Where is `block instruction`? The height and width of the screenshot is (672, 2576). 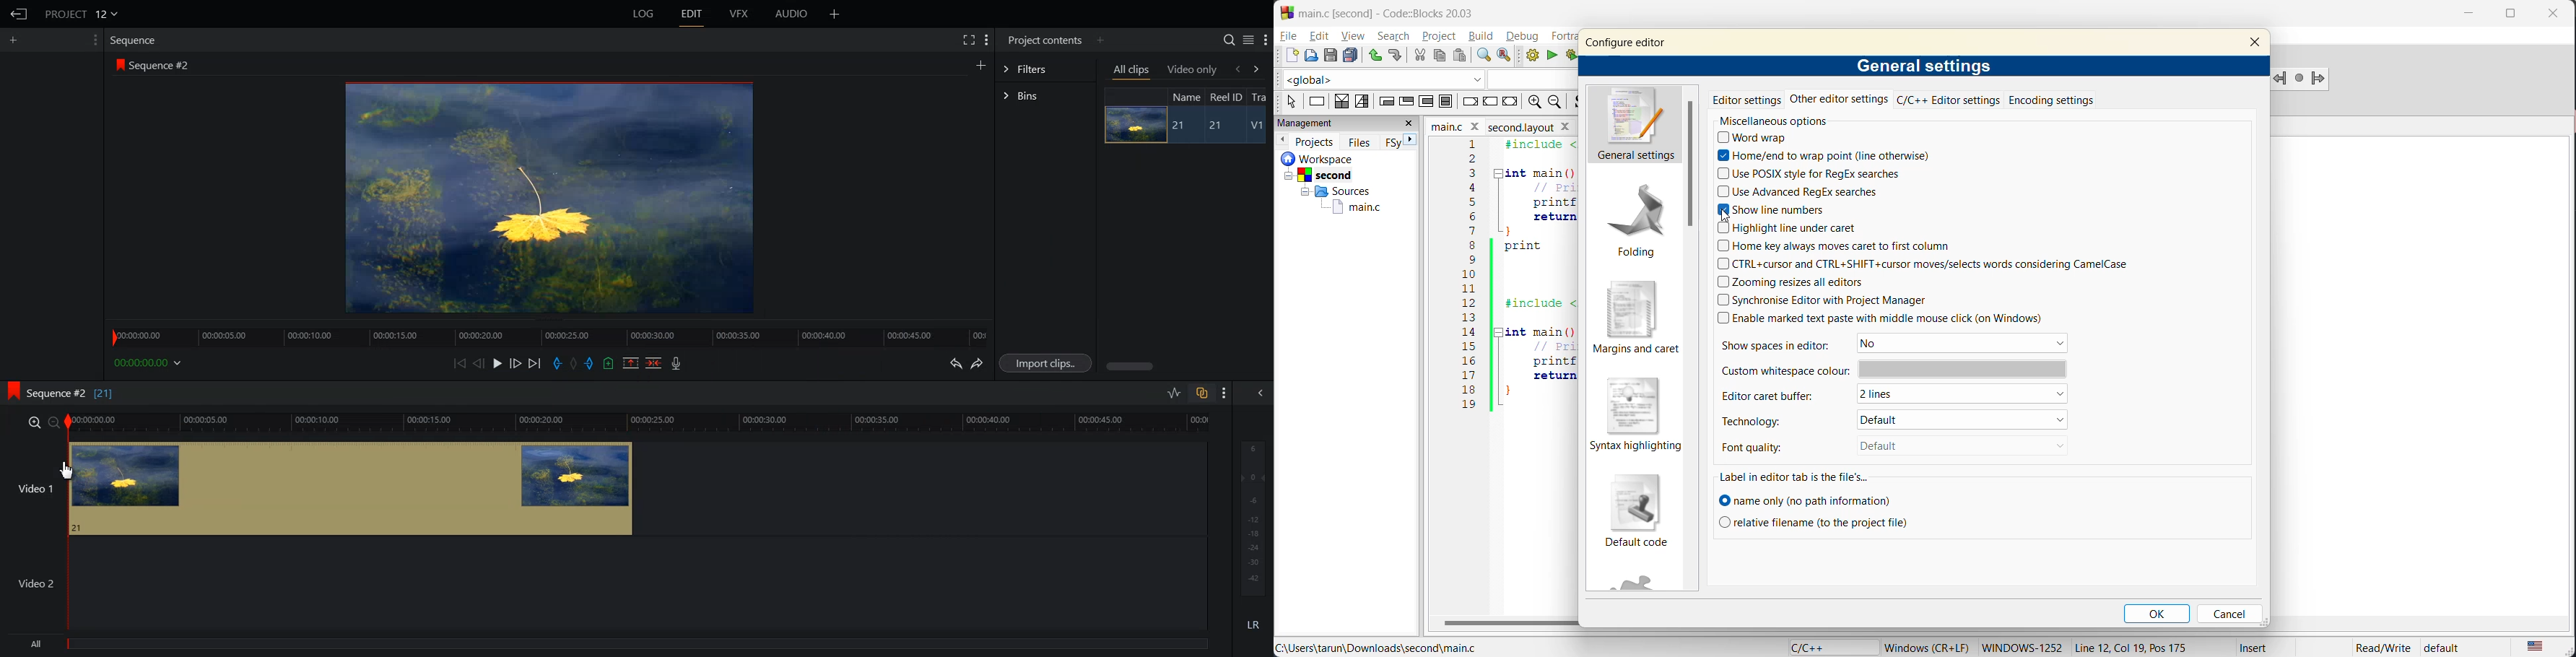 block instruction is located at coordinates (1448, 101).